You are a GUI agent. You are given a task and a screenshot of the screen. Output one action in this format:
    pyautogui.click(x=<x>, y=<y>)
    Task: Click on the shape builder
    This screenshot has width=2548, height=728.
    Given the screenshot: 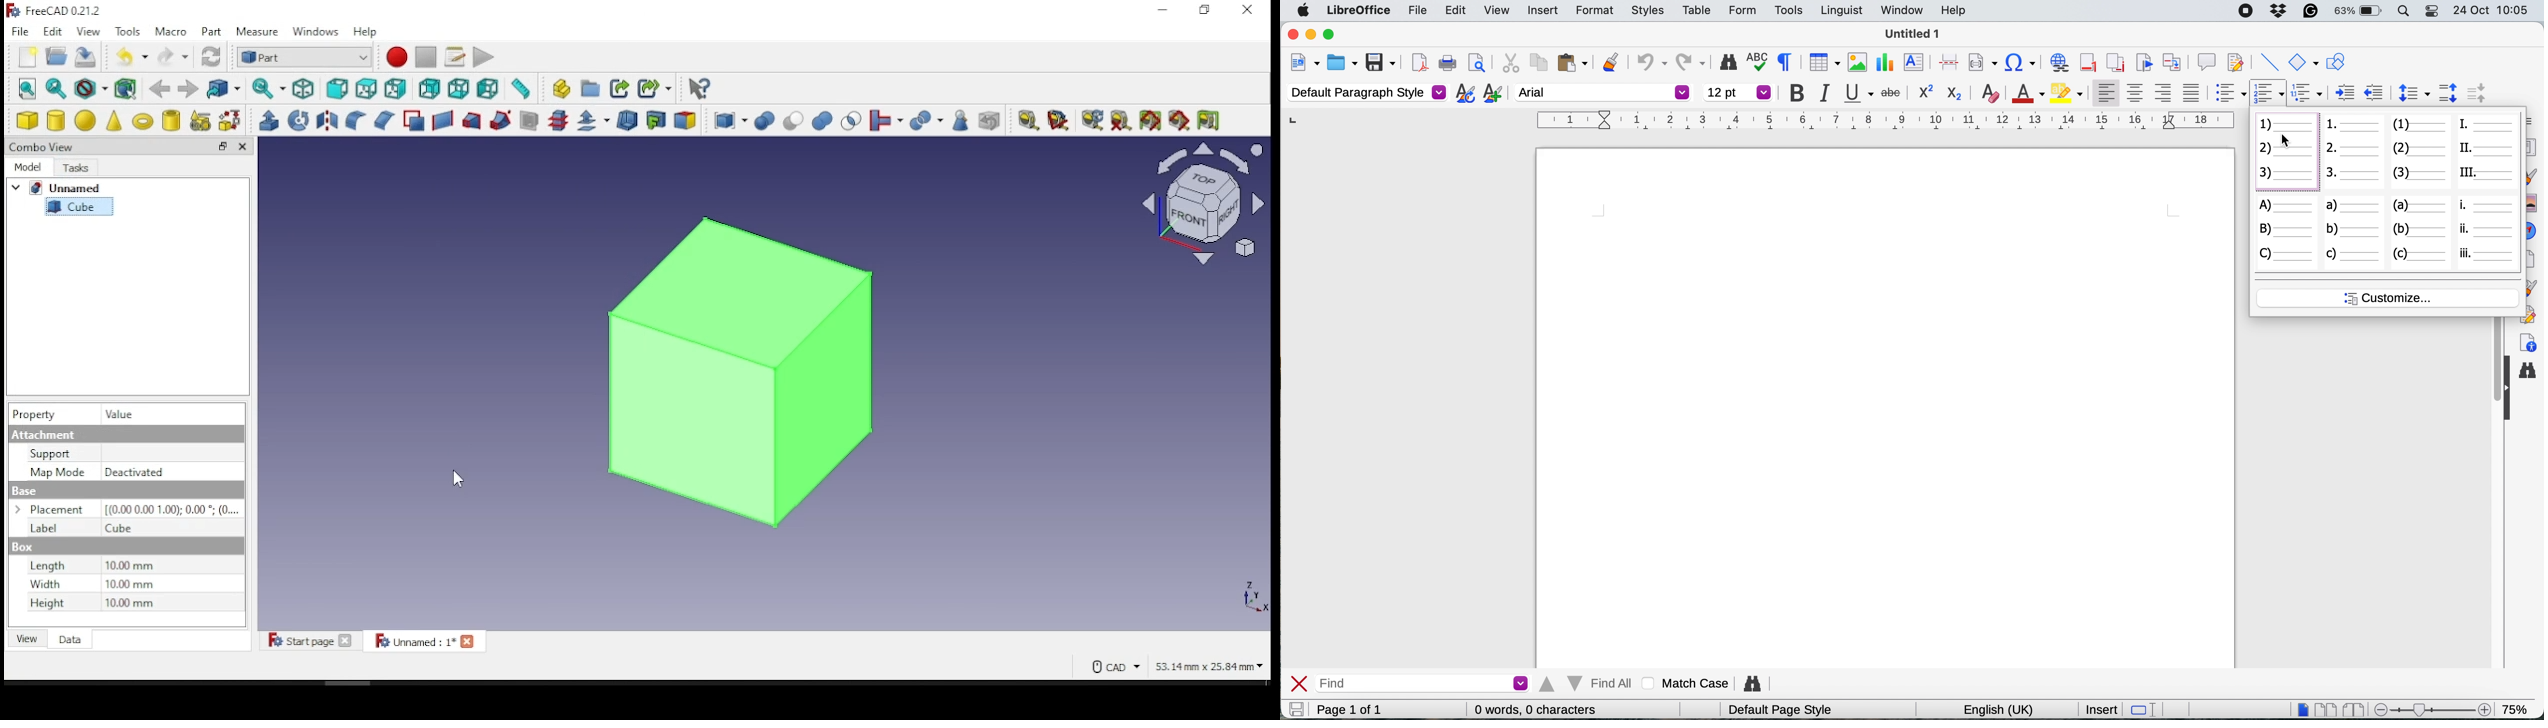 What is the action you would take?
    pyautogui.click(x=231, y=120)
    